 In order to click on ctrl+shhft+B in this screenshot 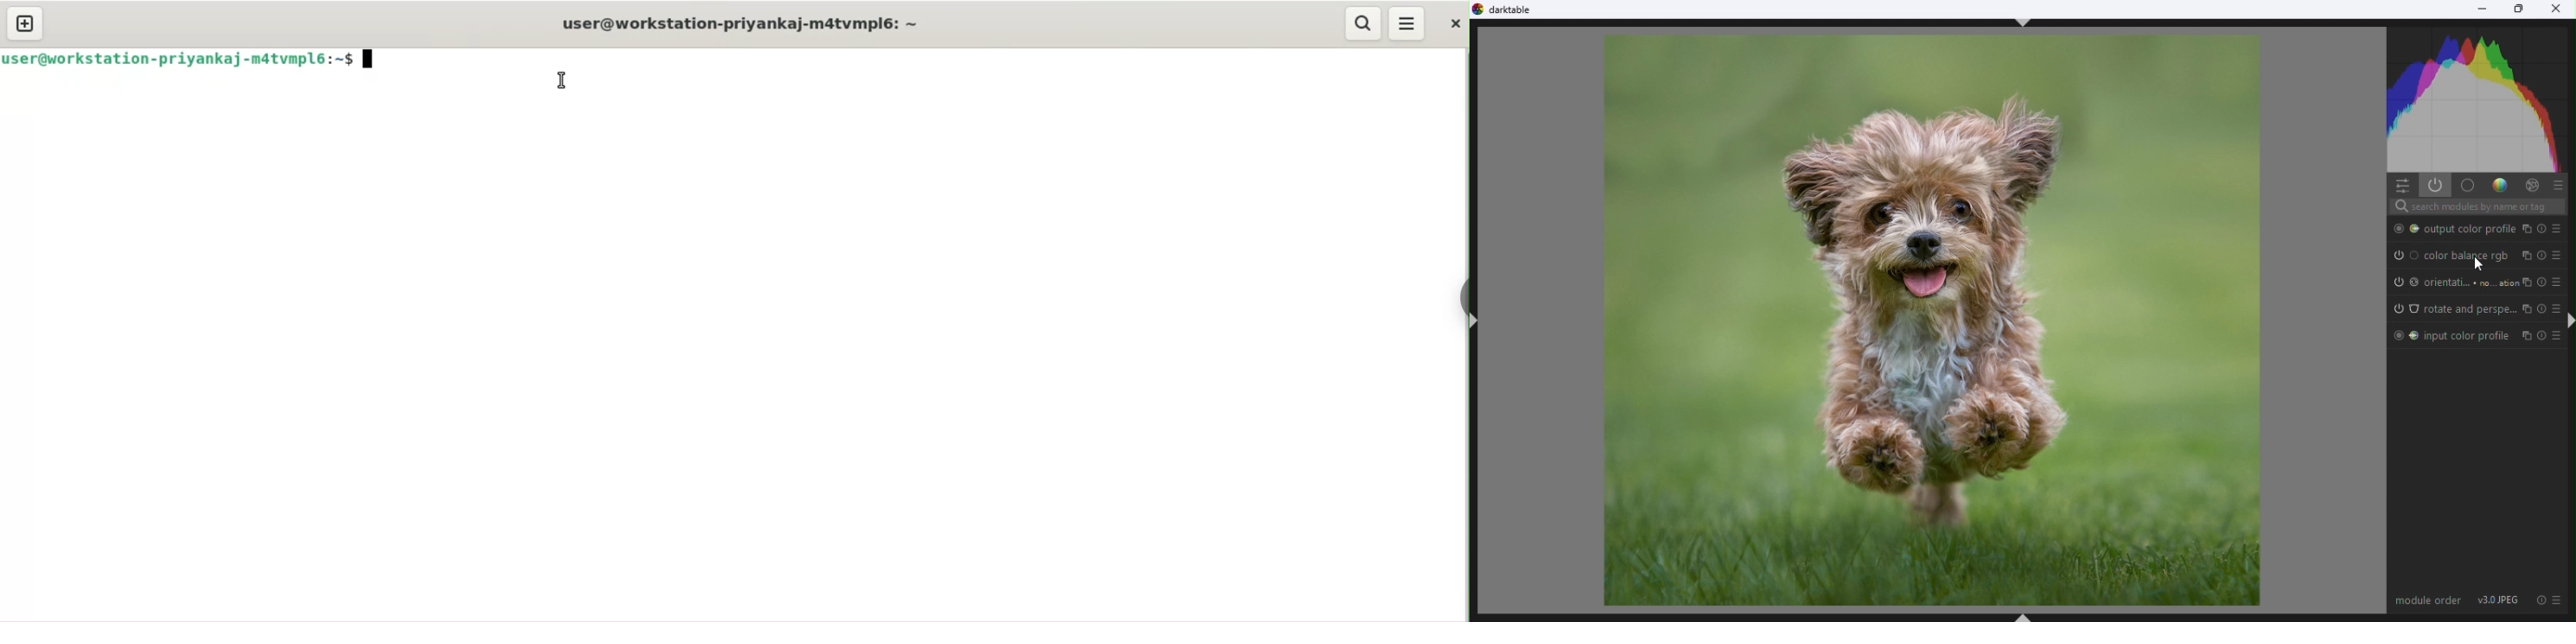, I will do `click(2026, 616)`.